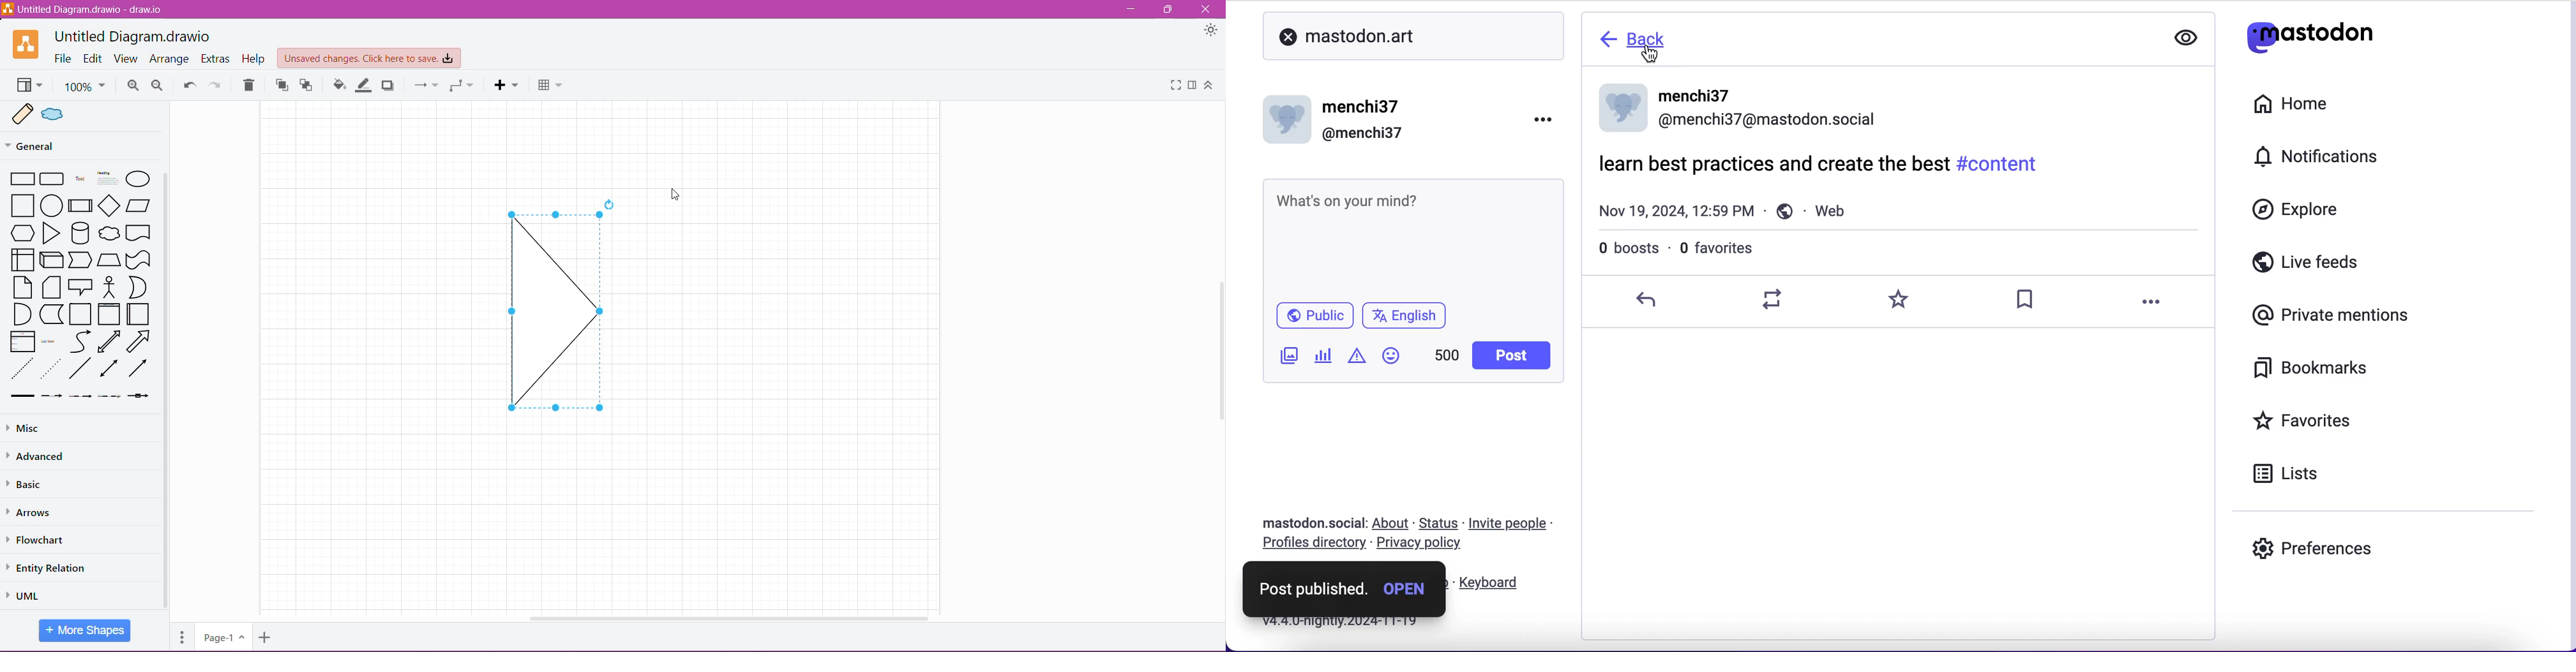 Image resolution: width=2576 pixels, height=672 pixels. Describe the element at coordinates (1192, 85) in the screenshot. I see `Format` at that location.